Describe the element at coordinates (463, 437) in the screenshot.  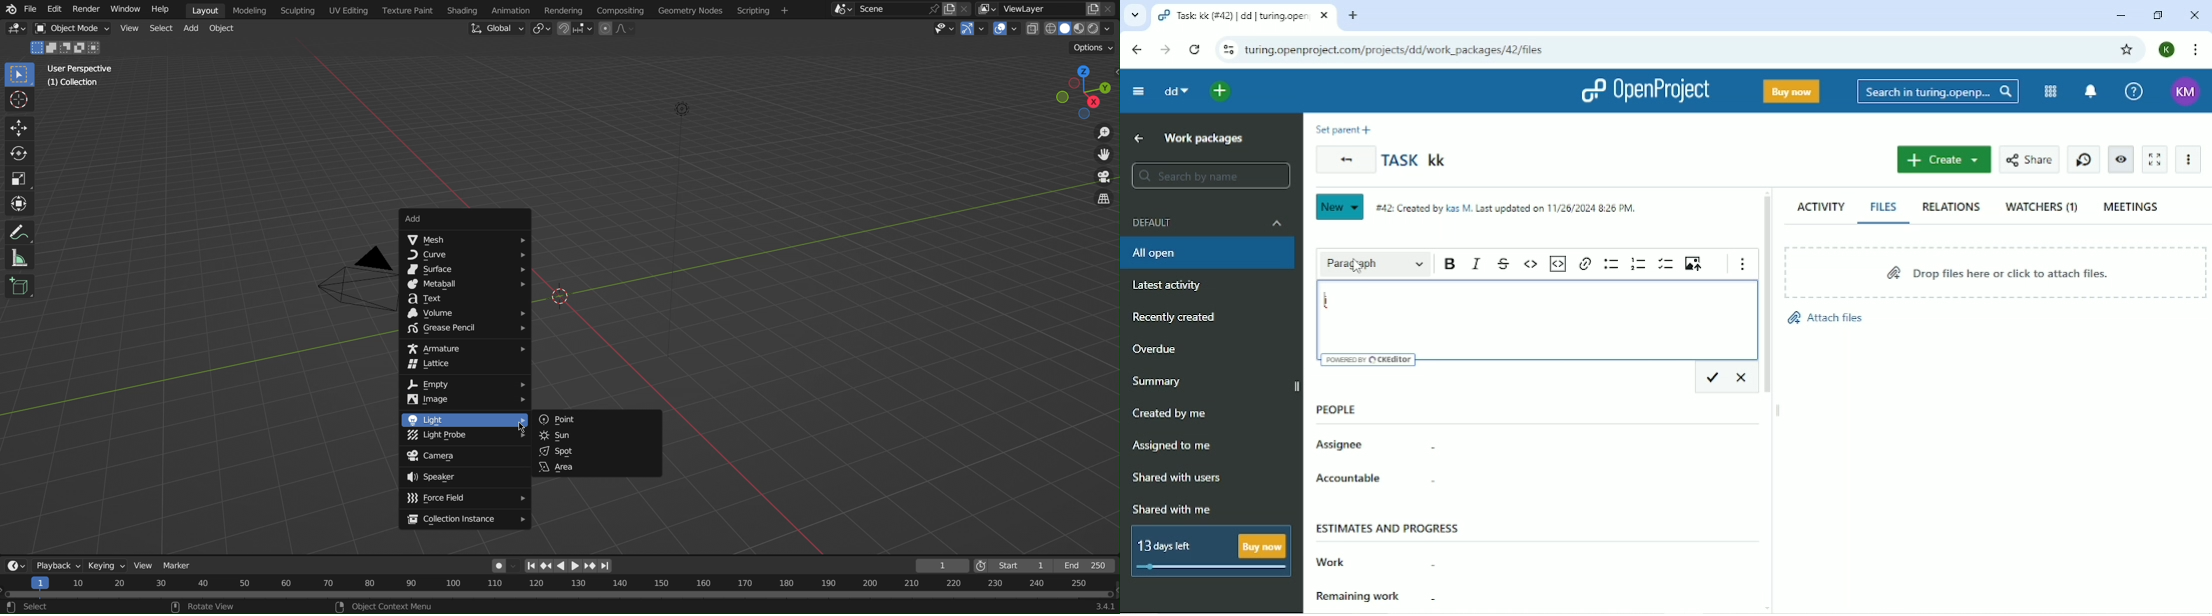
I see `Light Probe` at that location.